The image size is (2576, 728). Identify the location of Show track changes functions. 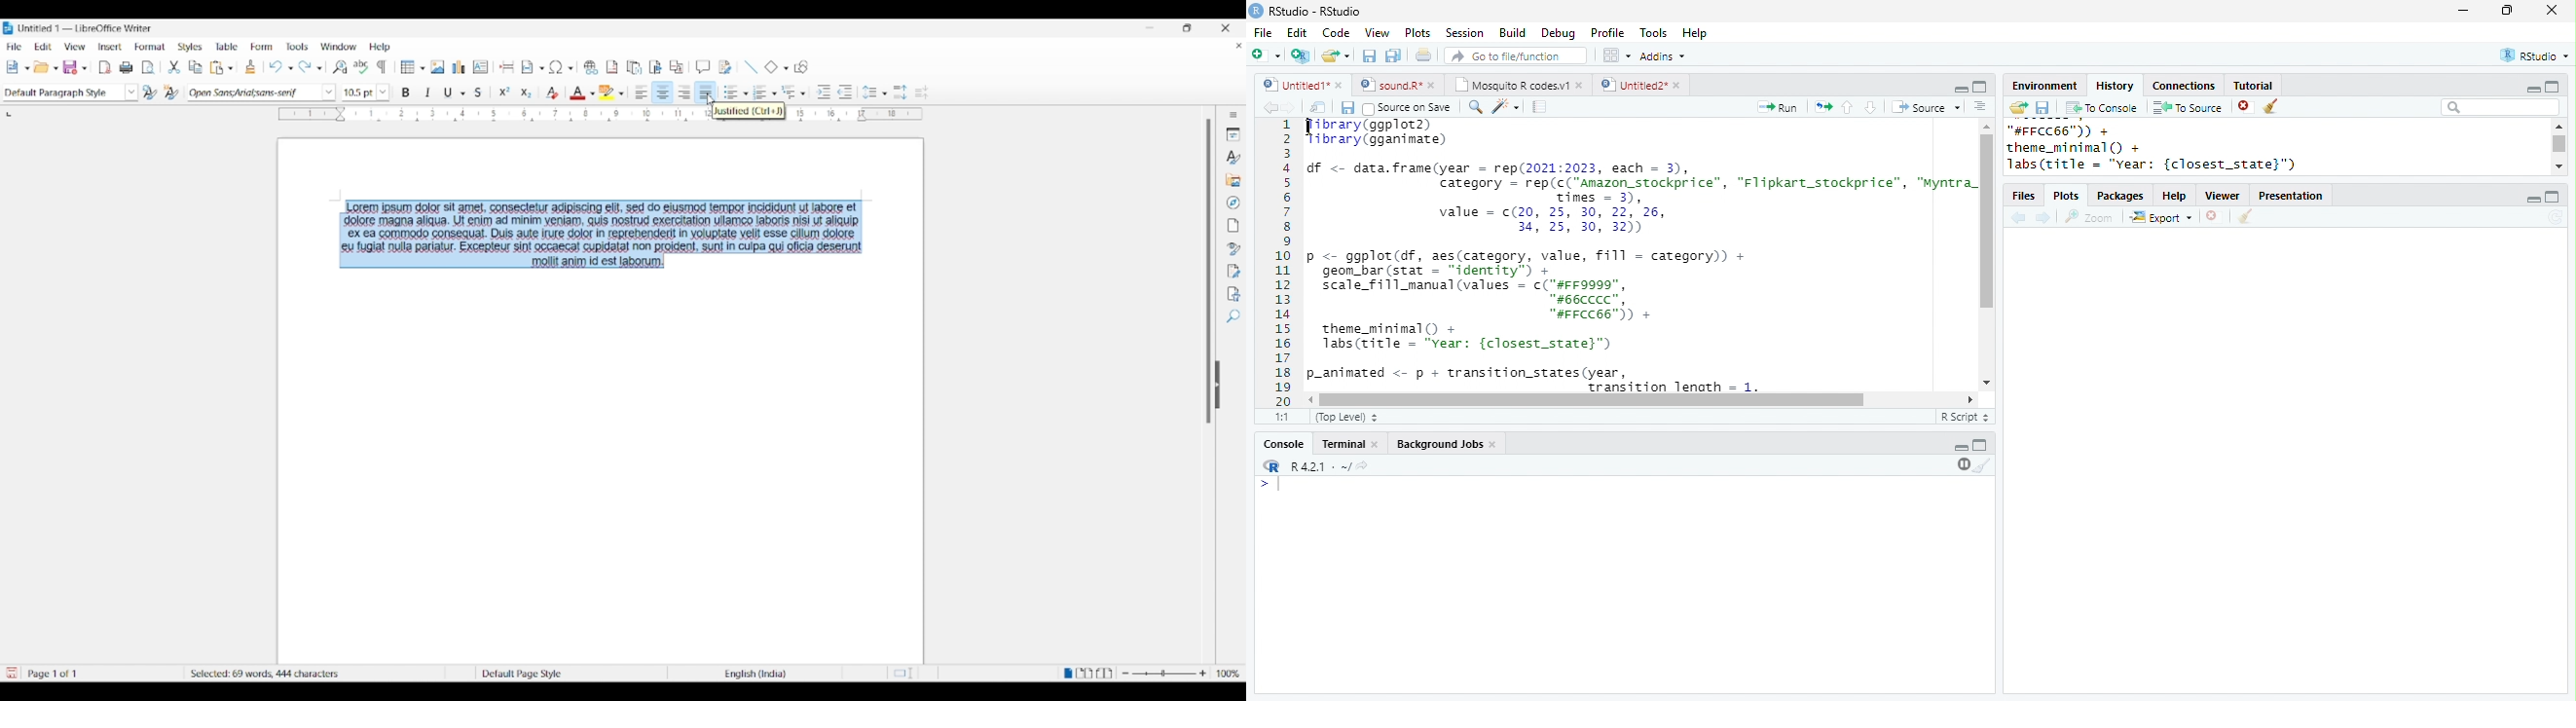
(726, 68).